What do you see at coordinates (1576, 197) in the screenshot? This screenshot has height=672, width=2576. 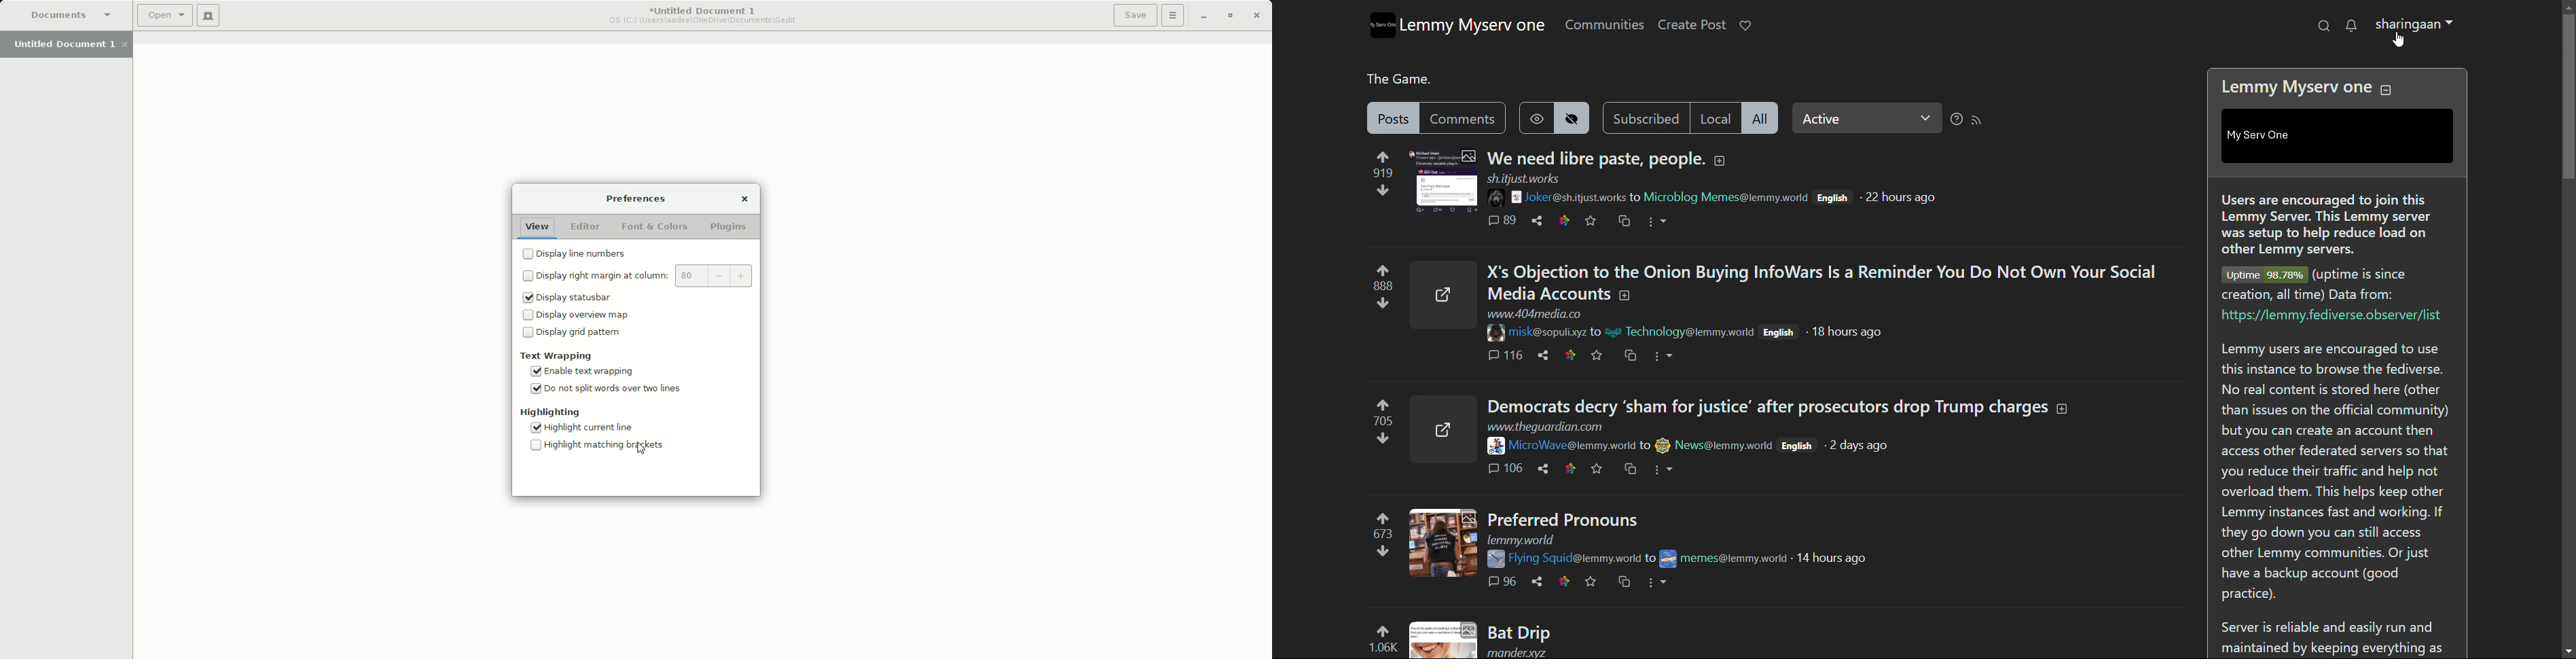 I see `poster username` at bounding box center [1576, 197].